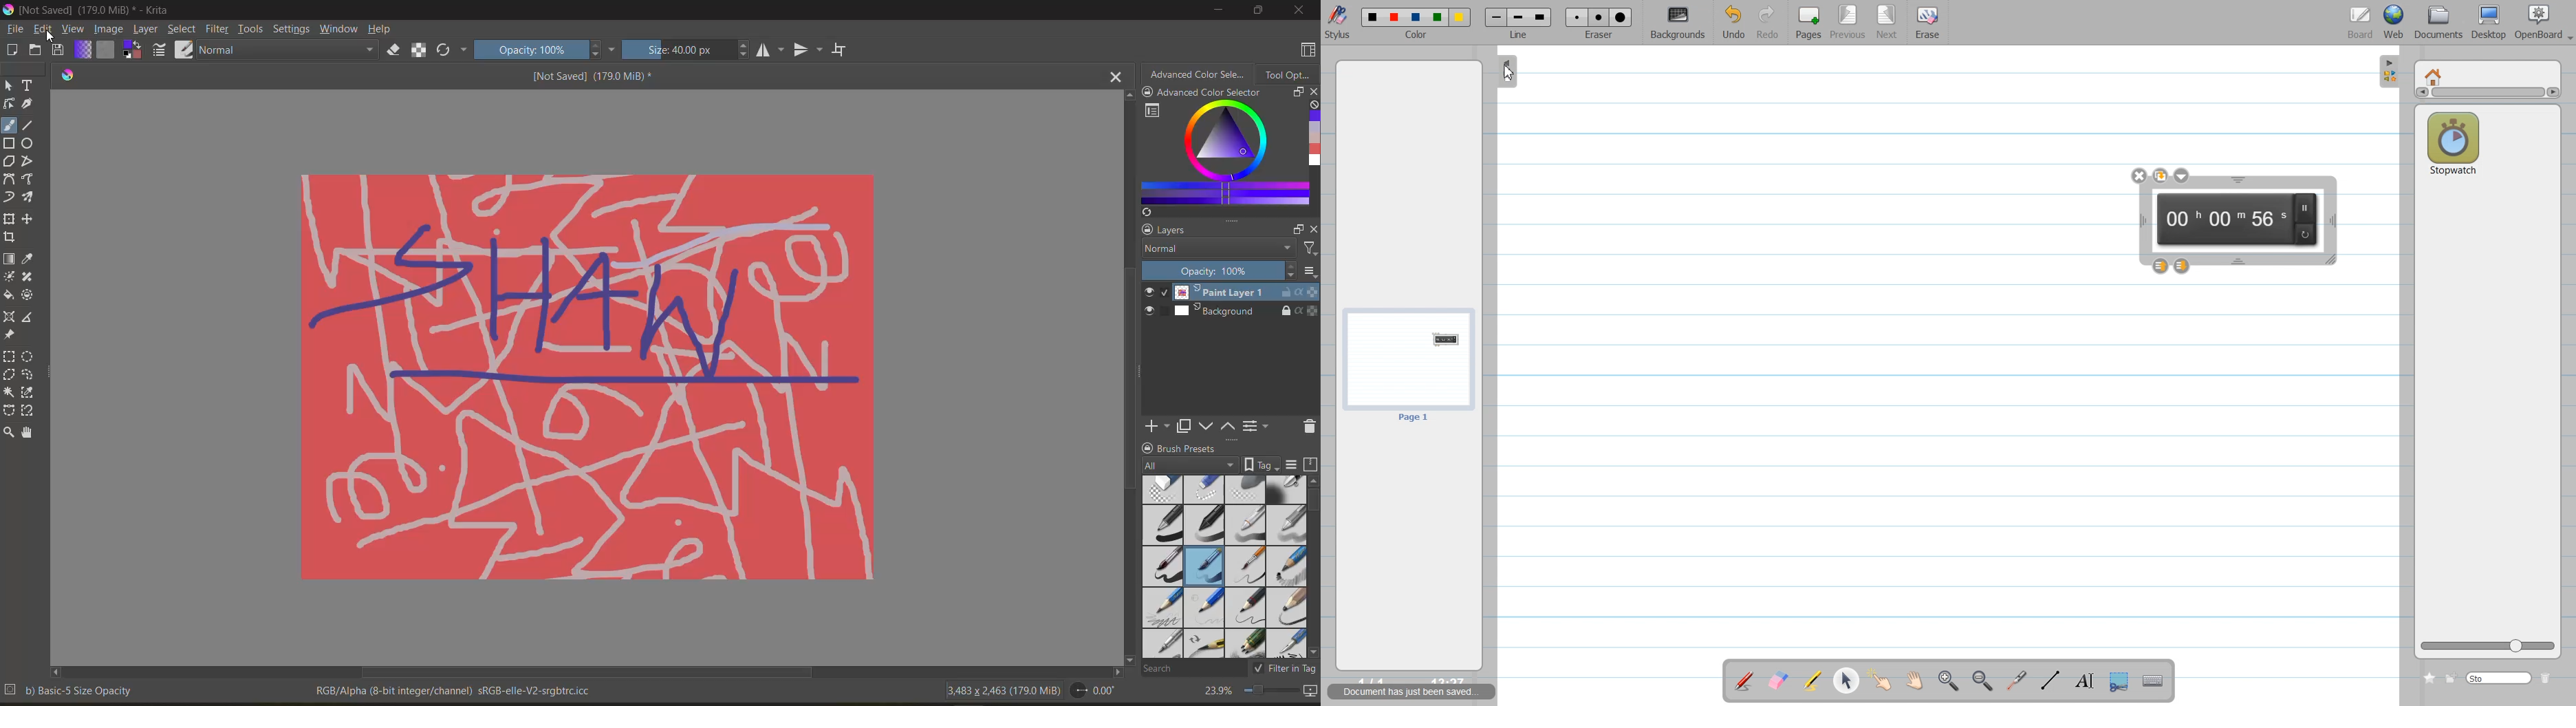 This screenshot has height=728, width=2576. I want to click on normal, so click(288, 50).